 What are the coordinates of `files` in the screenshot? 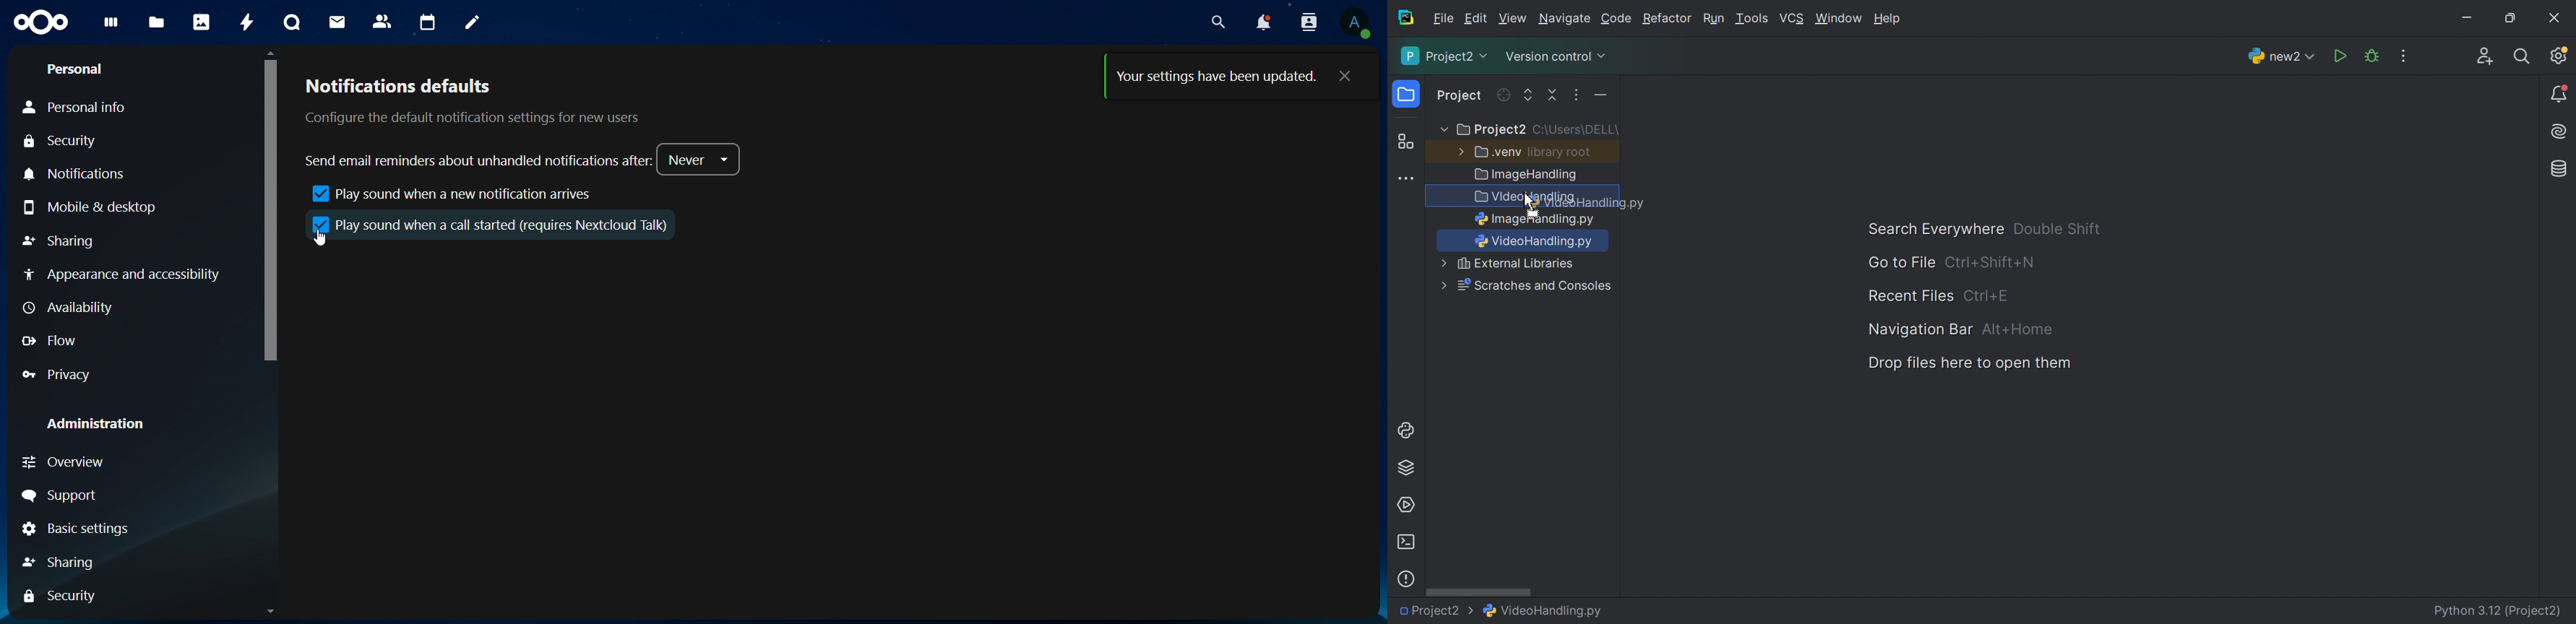 It's located at (156, 22).